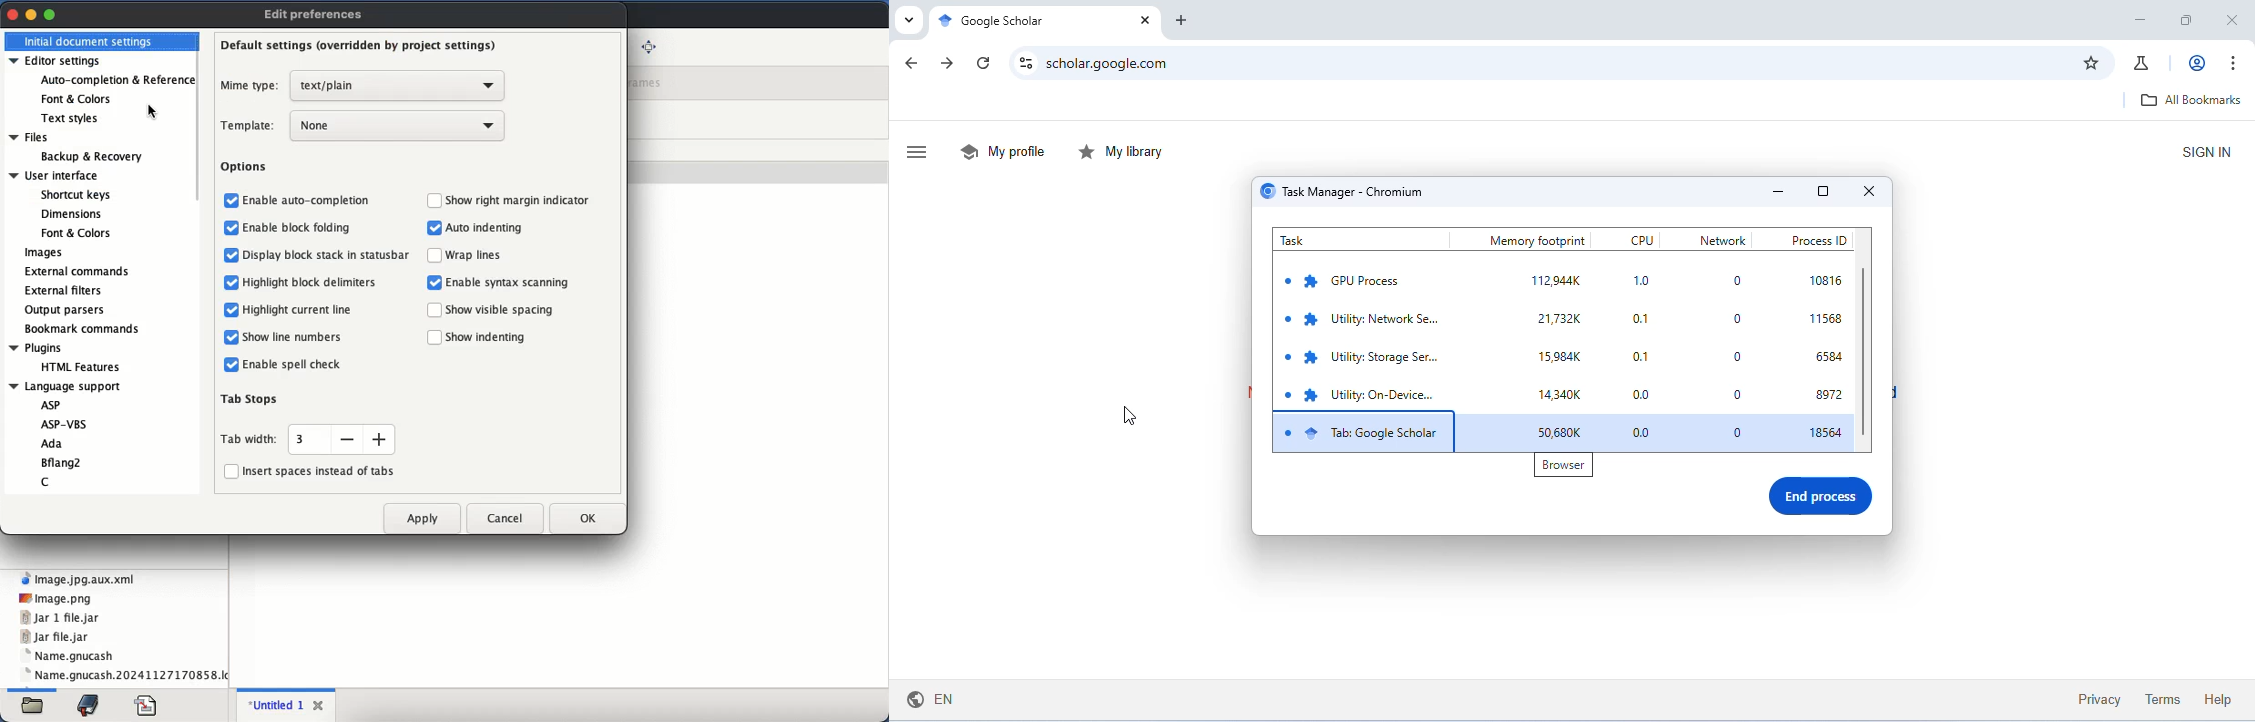  I want to click on close, so click(1867, 193).